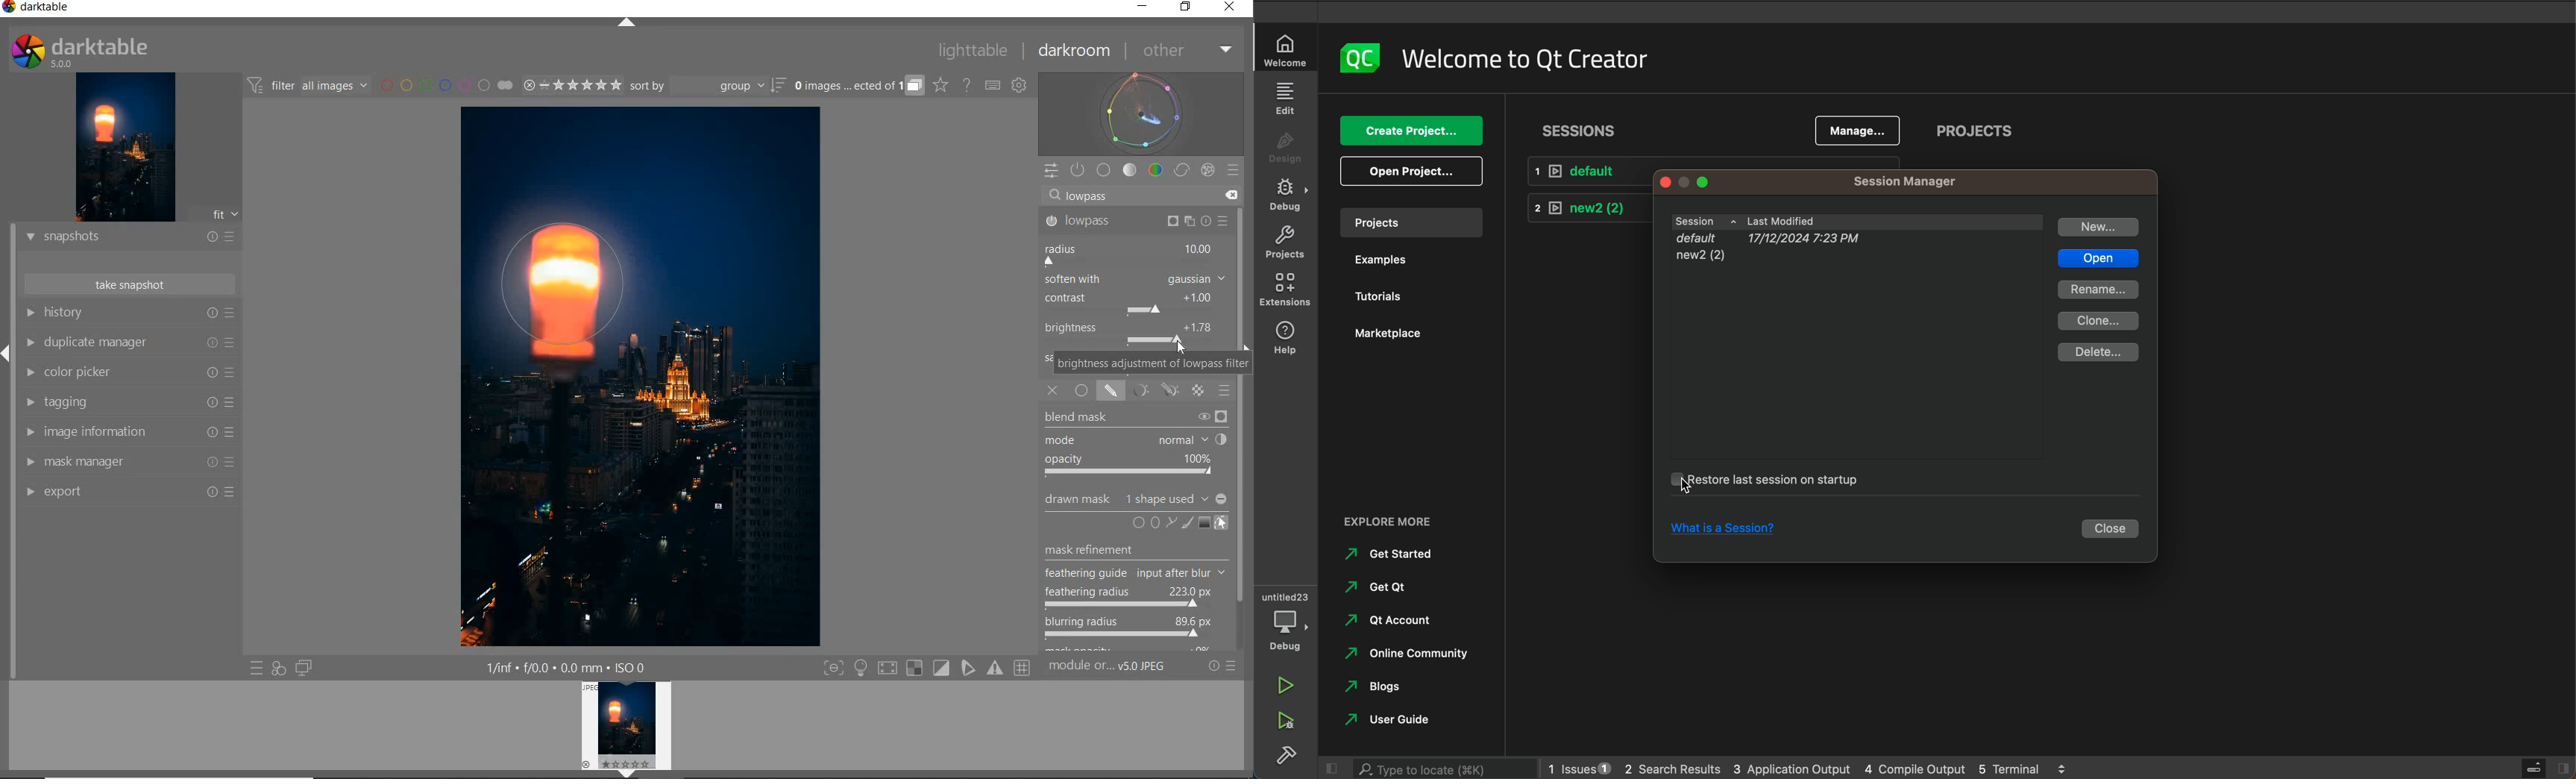  Describe the element at coordinates (1082, 391) in the screenshot. I see `UNIFORMLY` at that location.